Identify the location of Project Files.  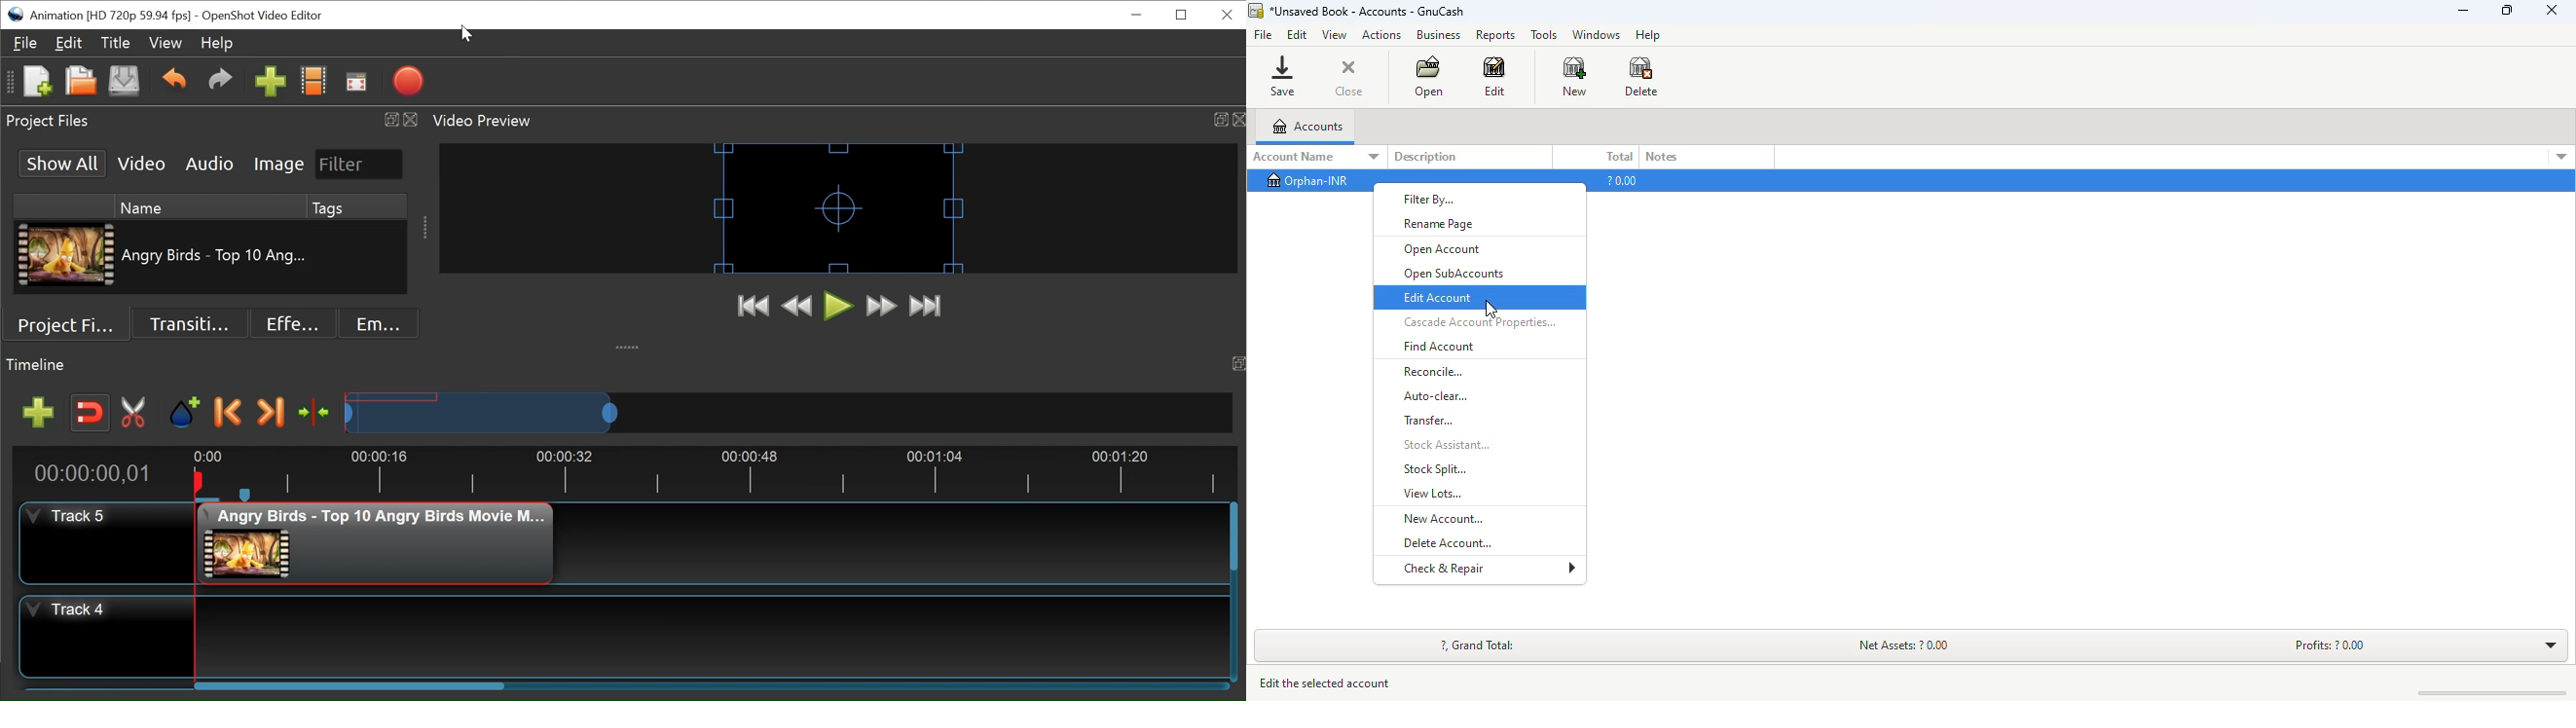
(212, 123).